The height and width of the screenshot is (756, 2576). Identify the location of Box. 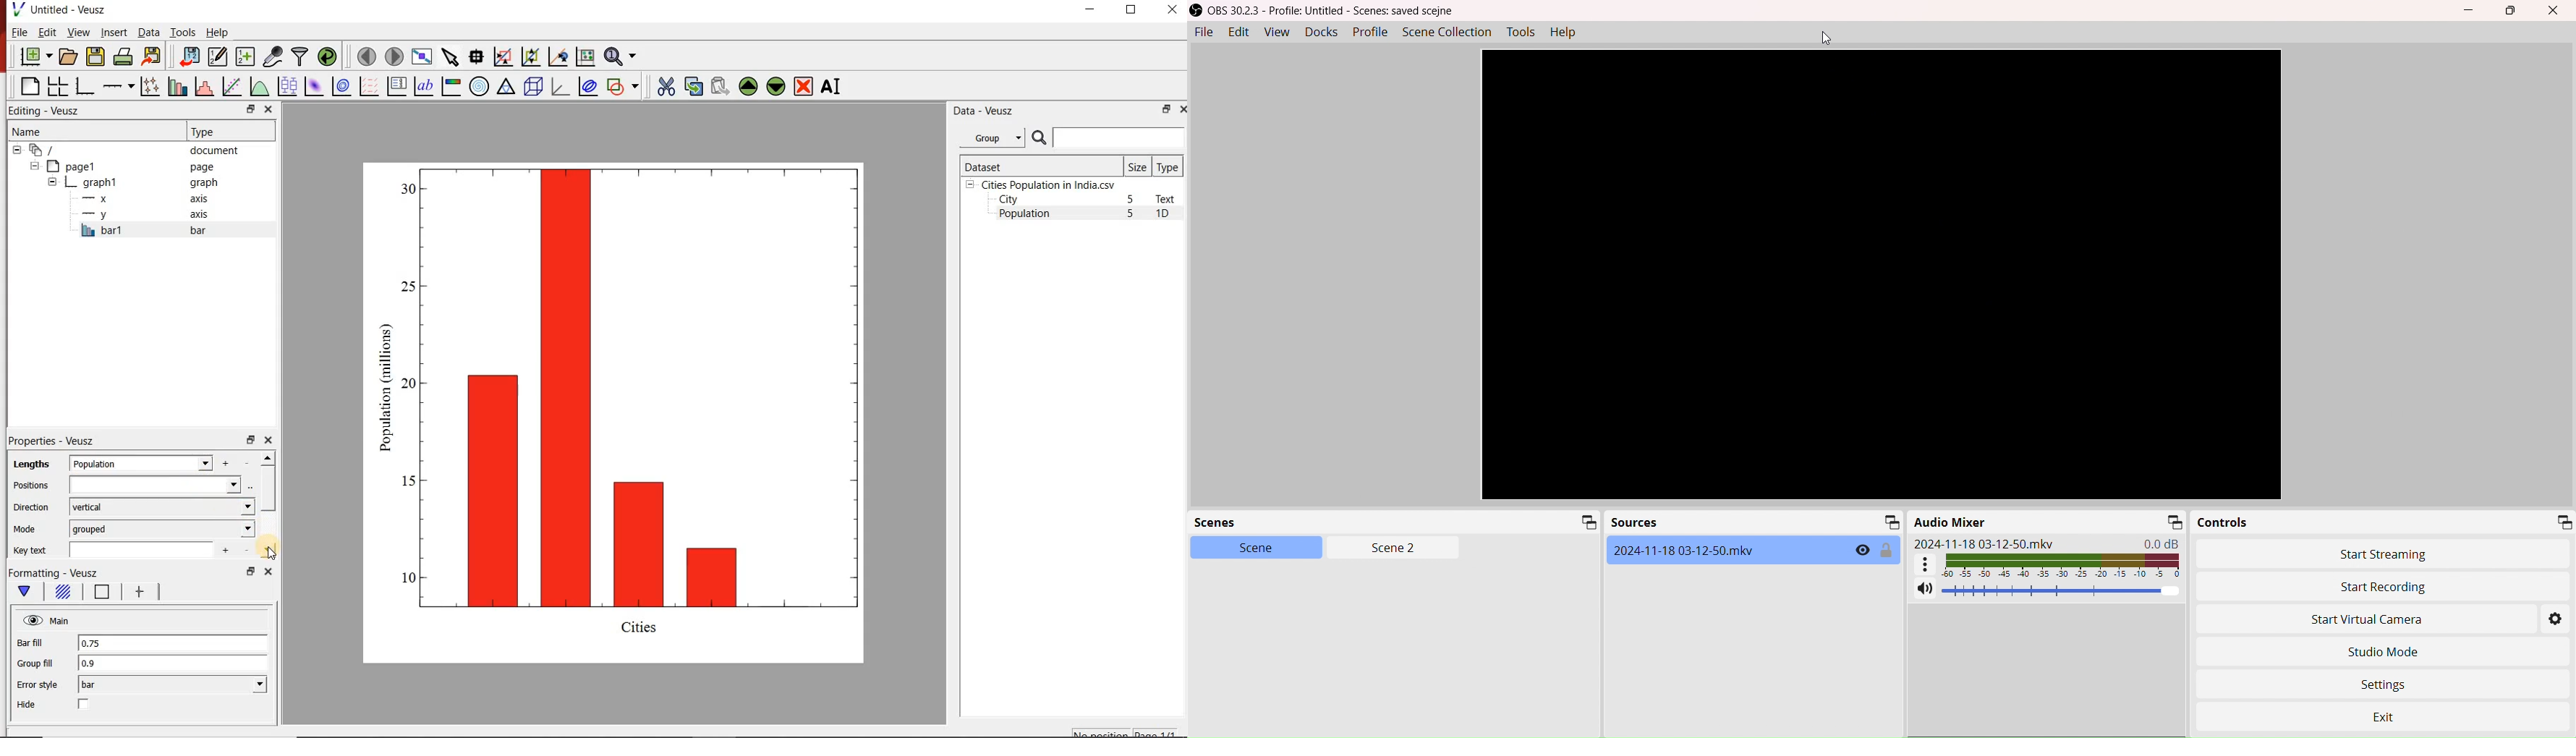
(2514, 11).